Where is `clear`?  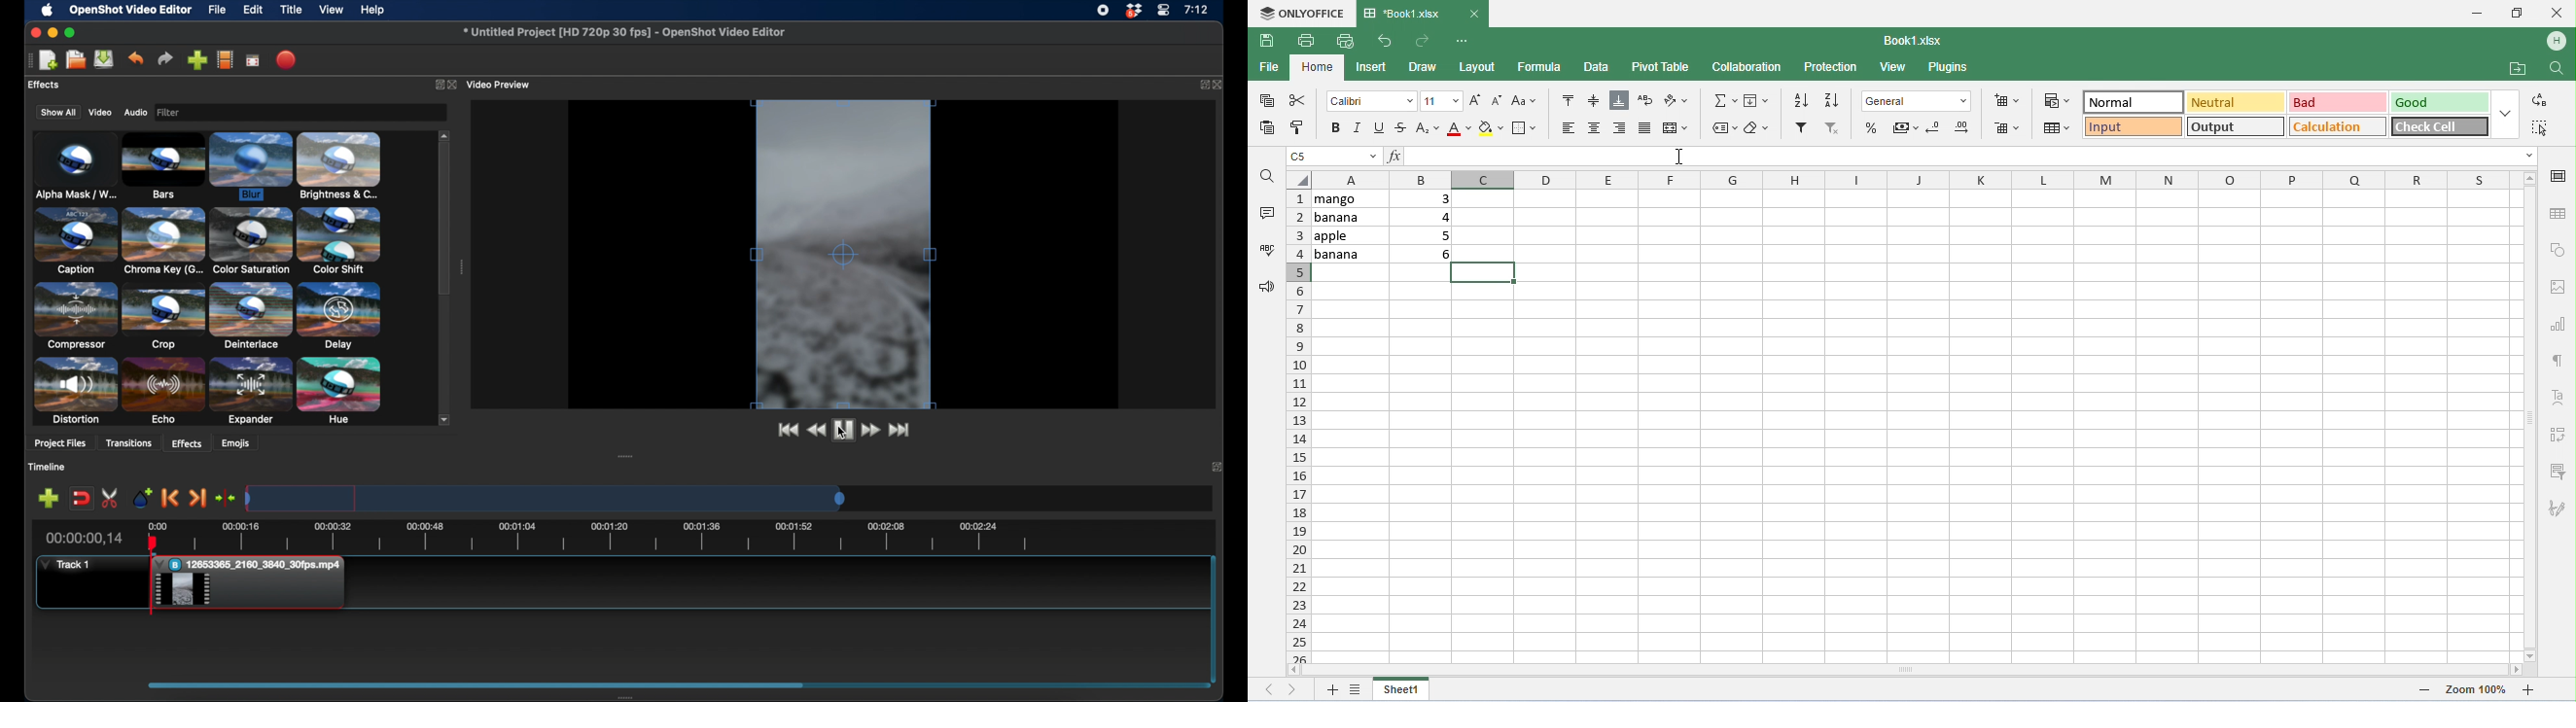 clear is located at coordinates (1757, 128).